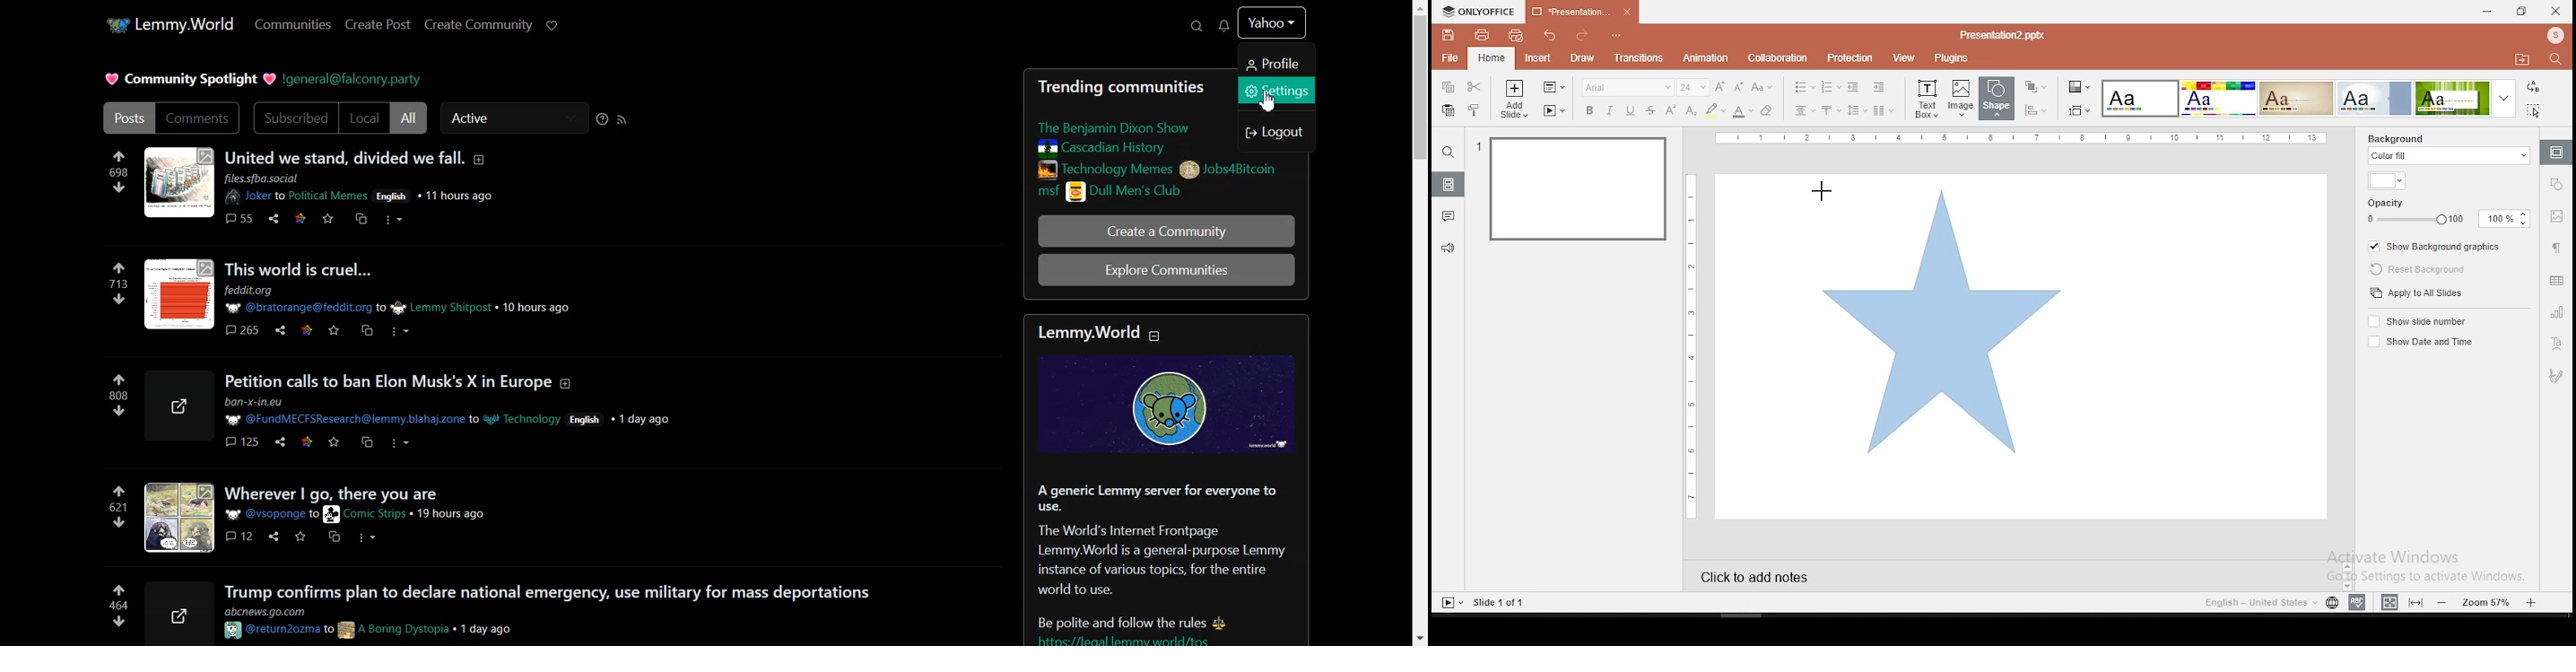 This screenshot has width=2576, height=672. I want to click on mouse pointer, so click(1823, 190).